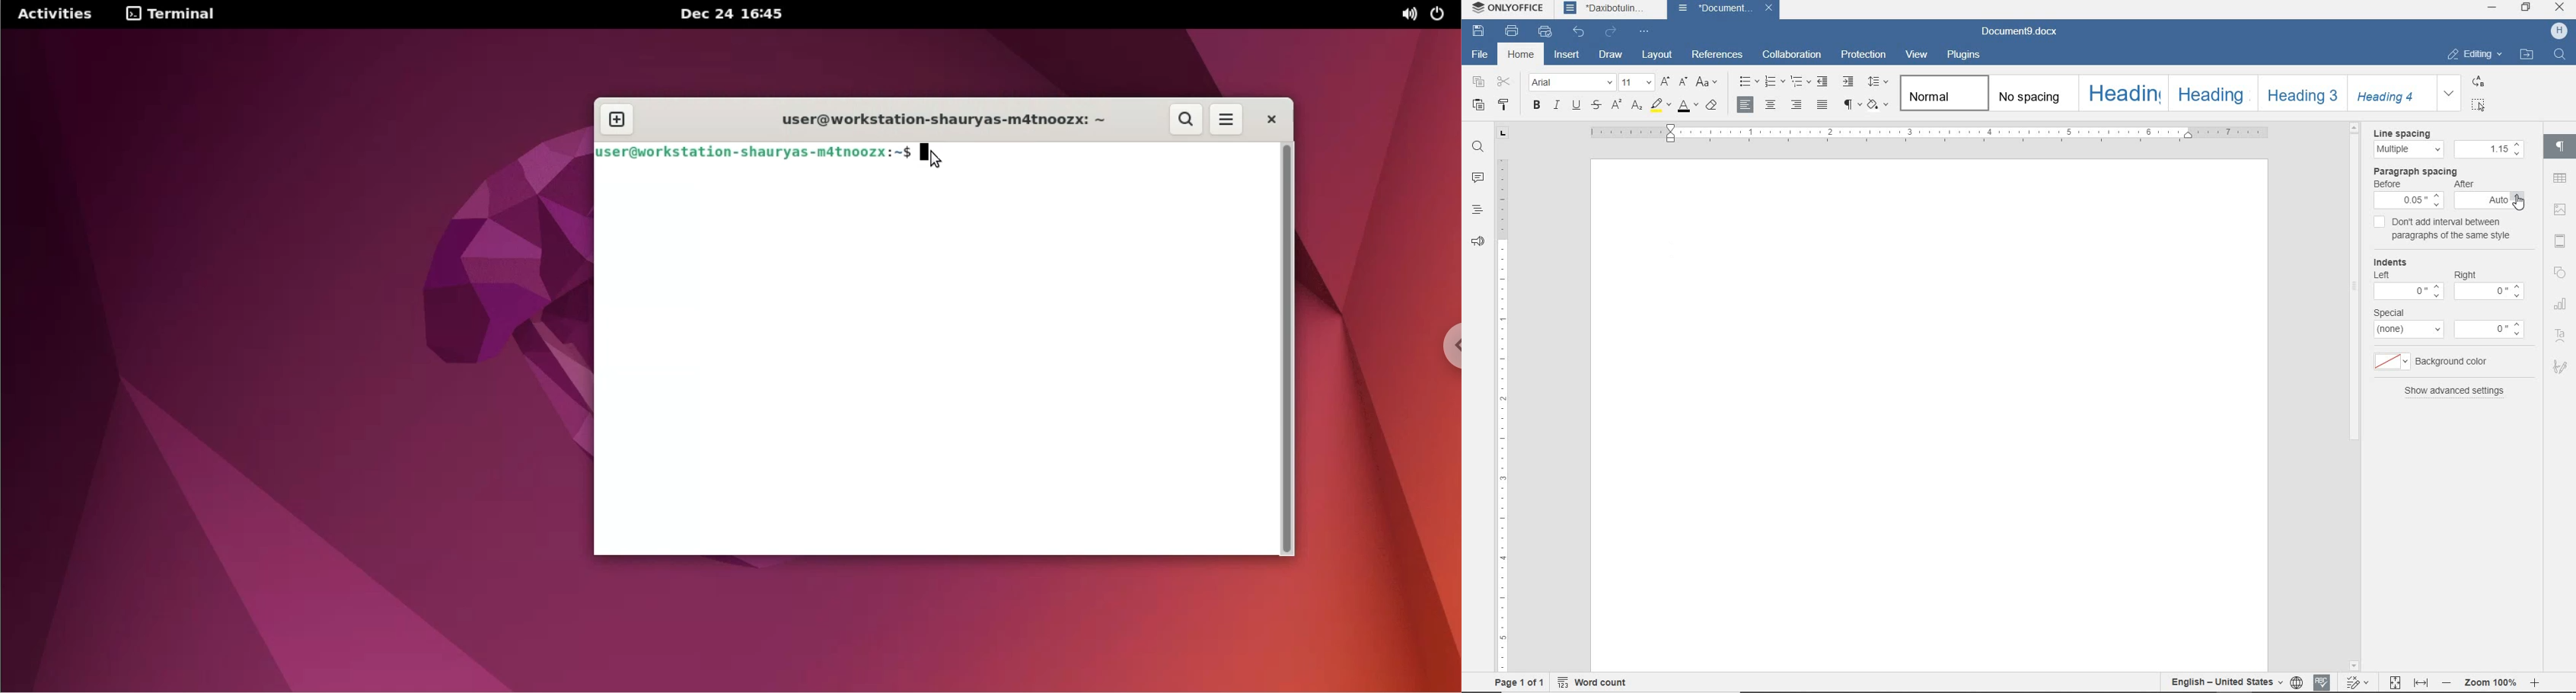  Describe the element at coordinates (2357, 682) in the screenshot. I see `track changes` at that location.